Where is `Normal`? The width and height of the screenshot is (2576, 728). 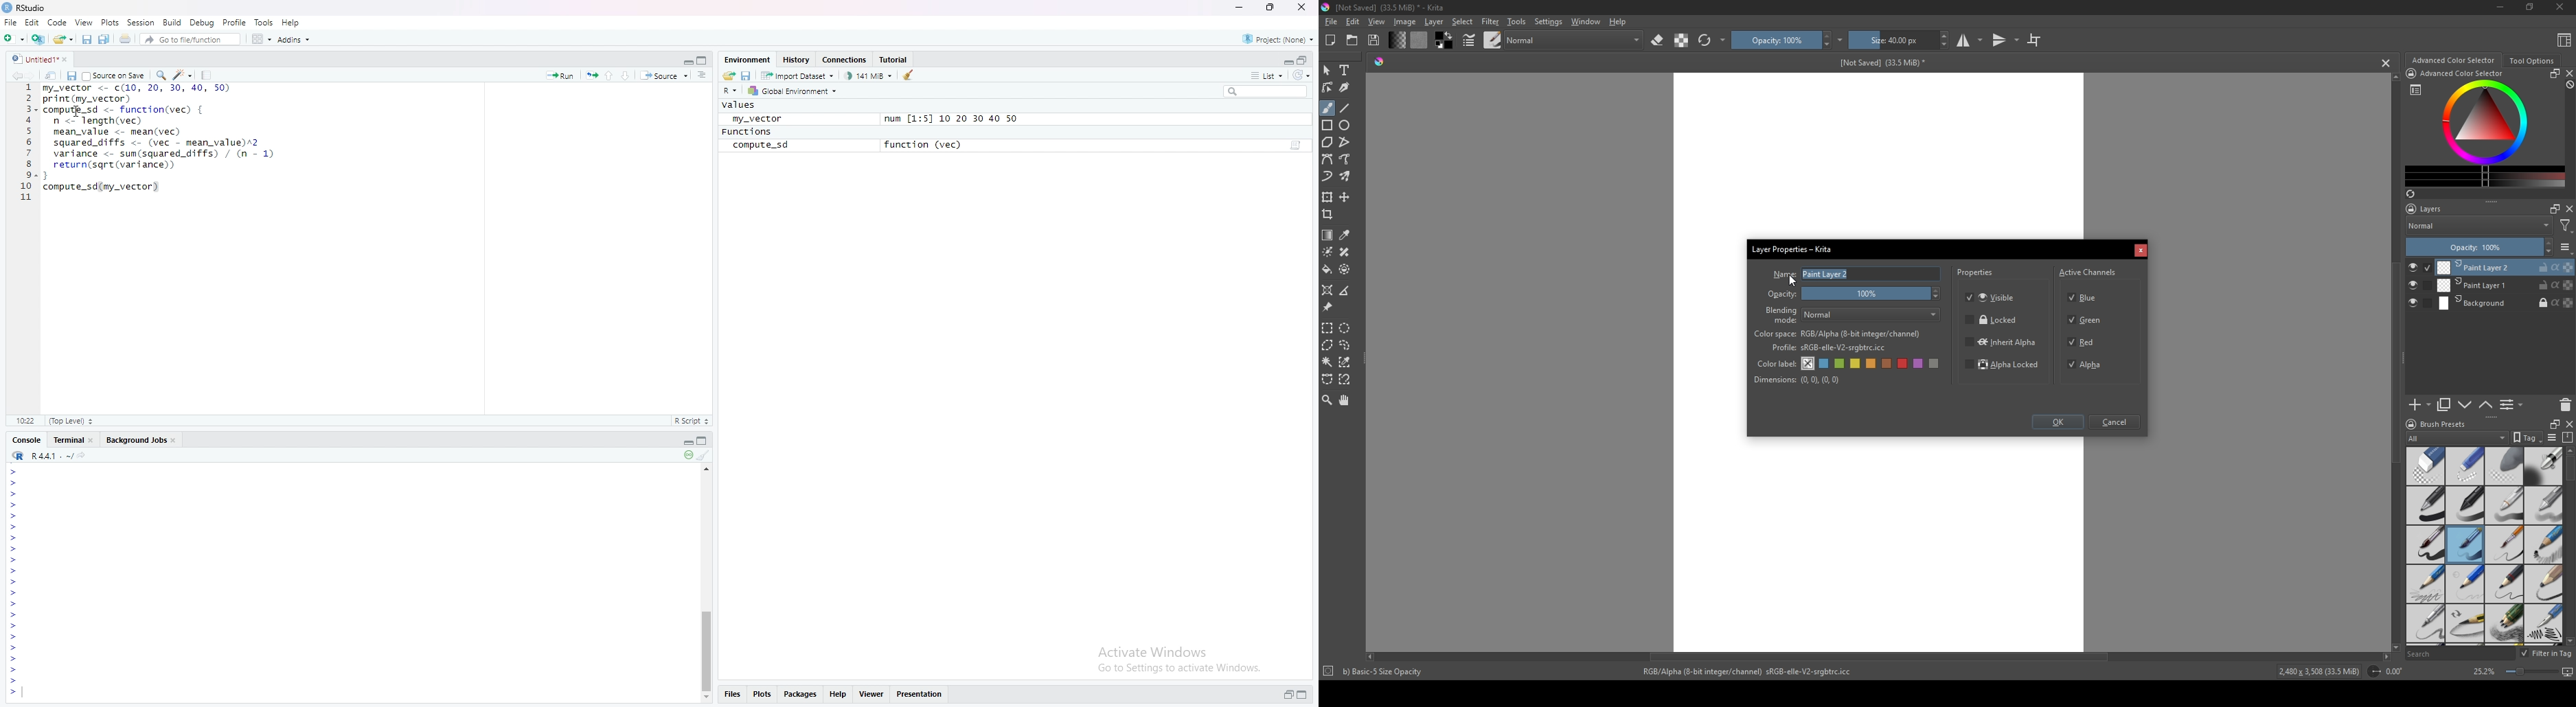
Normal is located at coordinates (1872, 315).